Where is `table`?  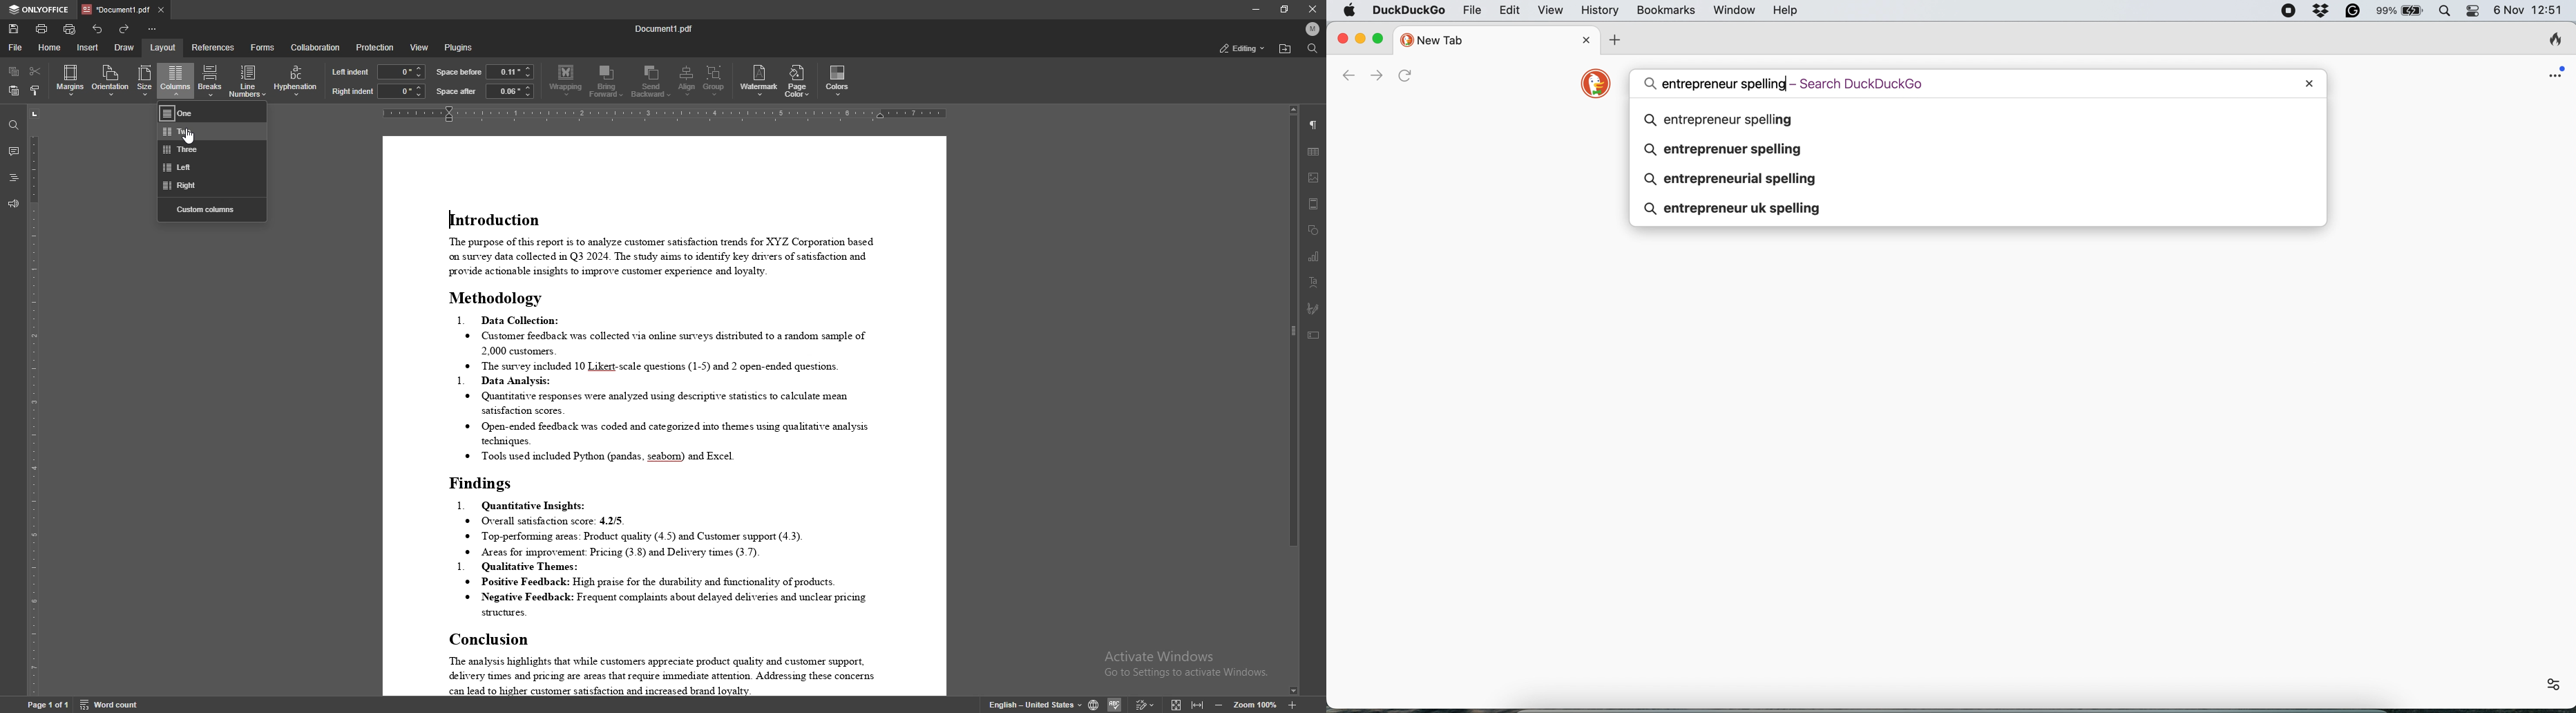
table is located at coordinates (1314, 152).